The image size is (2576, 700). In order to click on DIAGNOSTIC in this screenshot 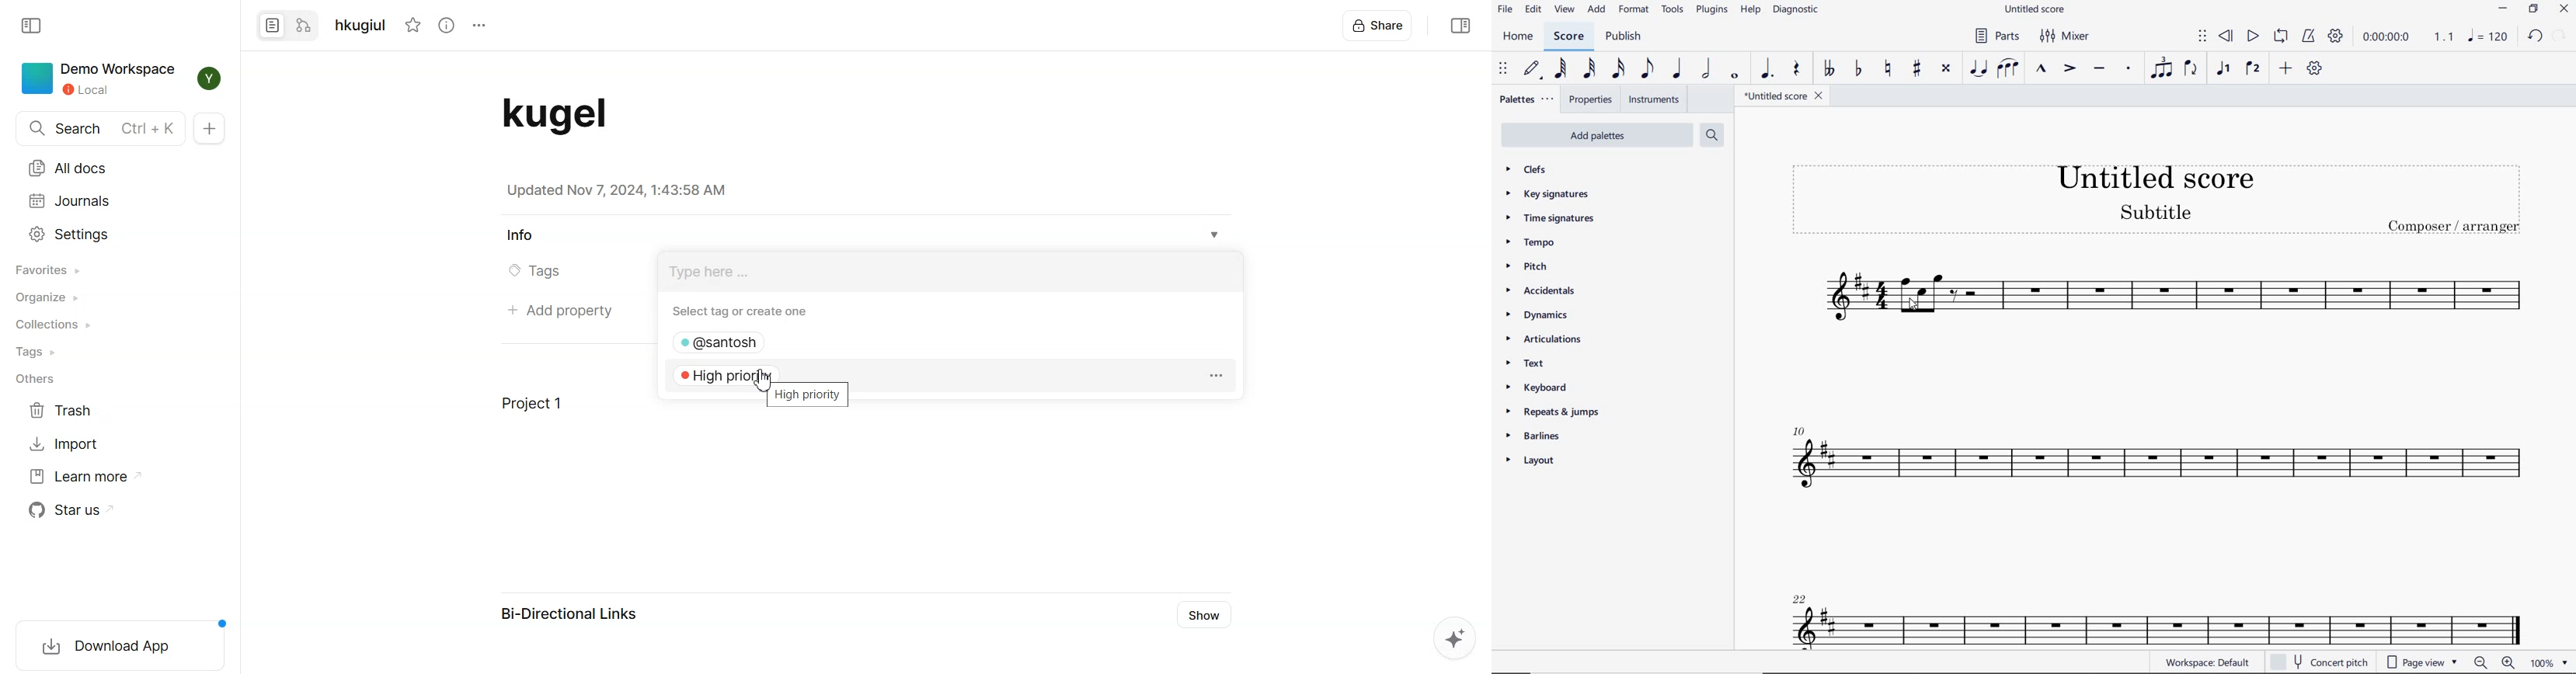, I will do `click(1798, 11)`.